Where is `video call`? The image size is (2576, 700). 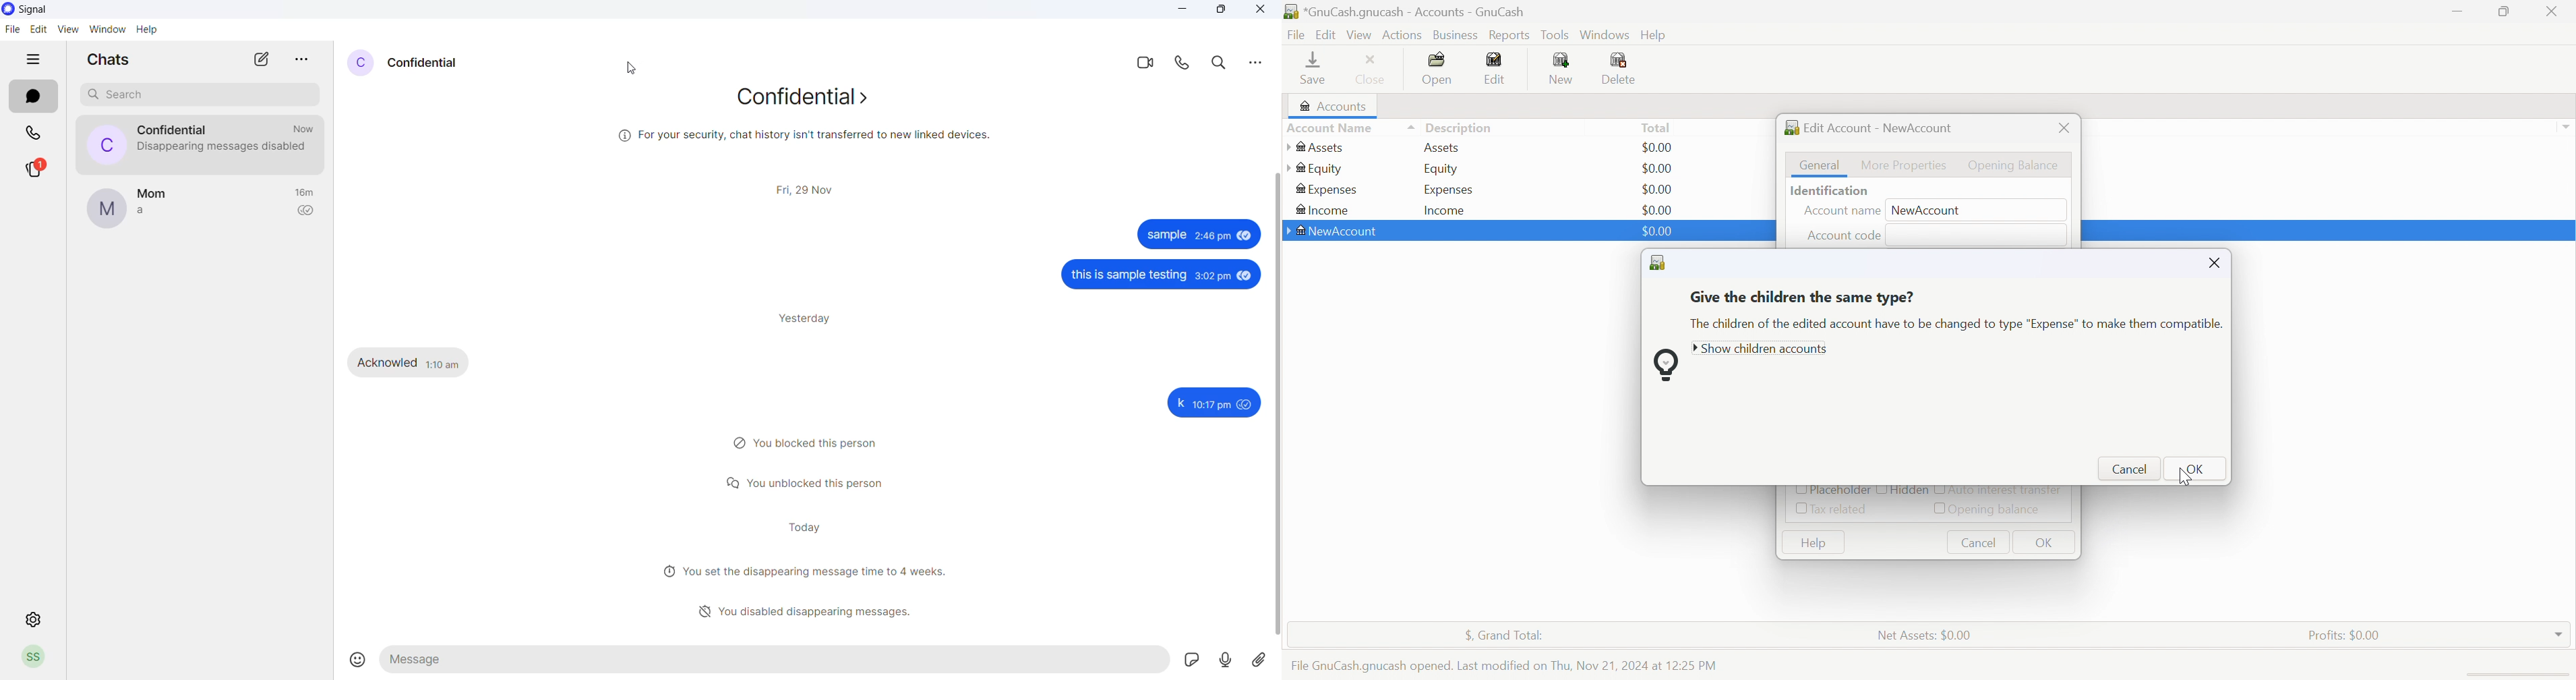 video call is located at coordinates (1148, 61).